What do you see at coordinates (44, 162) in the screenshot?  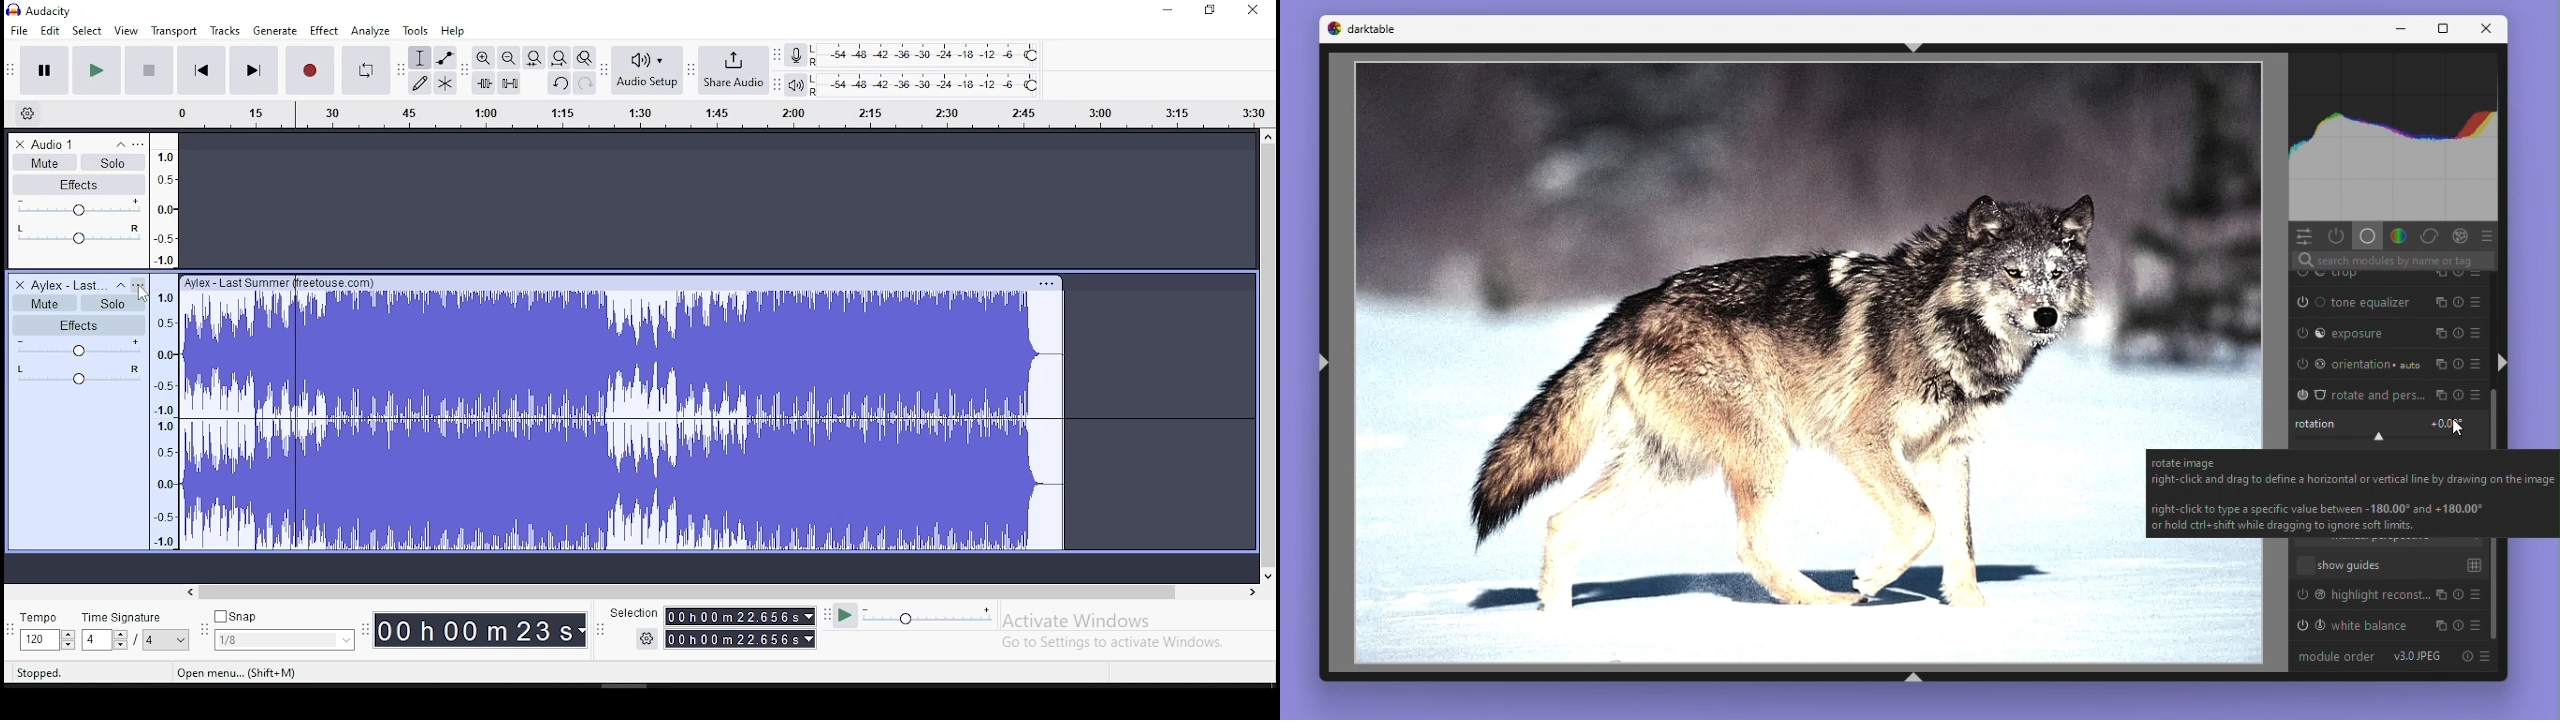 I see `mute` at bounding box center [44, 162].